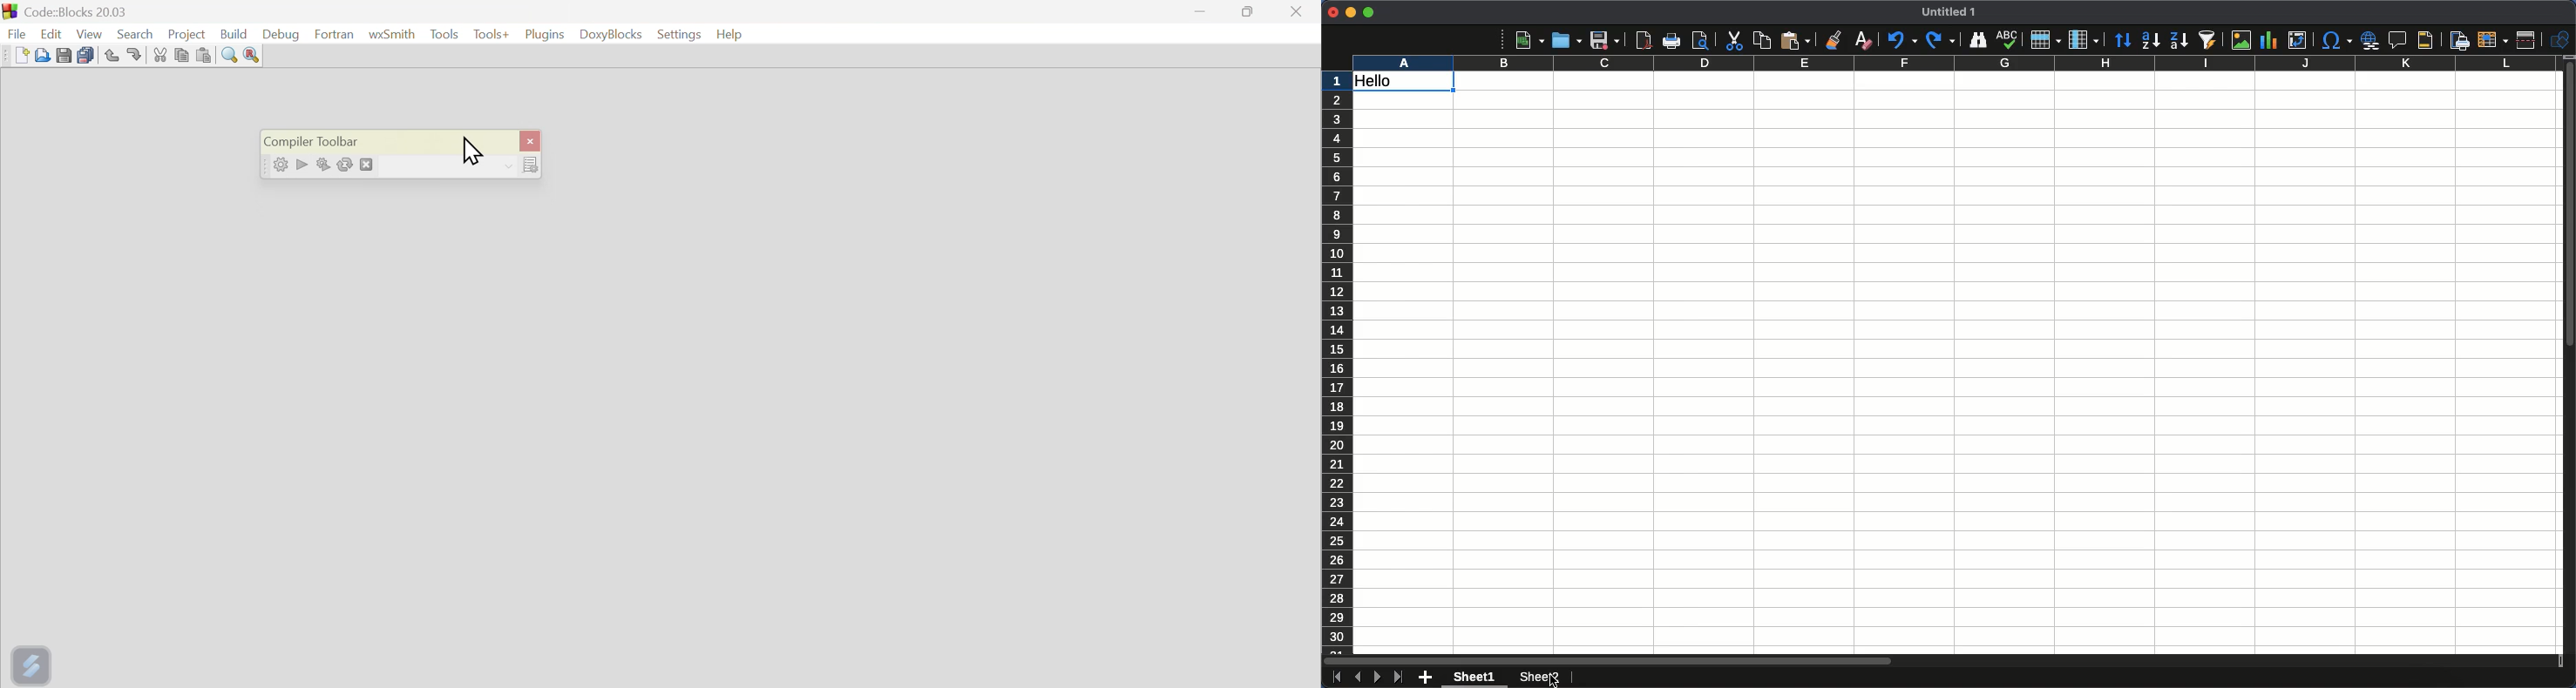 The height and width of the screenshot is (700, 2576). Describe the element at coordinates (1673, 41) in the screenshot. I see `Print` at that location.